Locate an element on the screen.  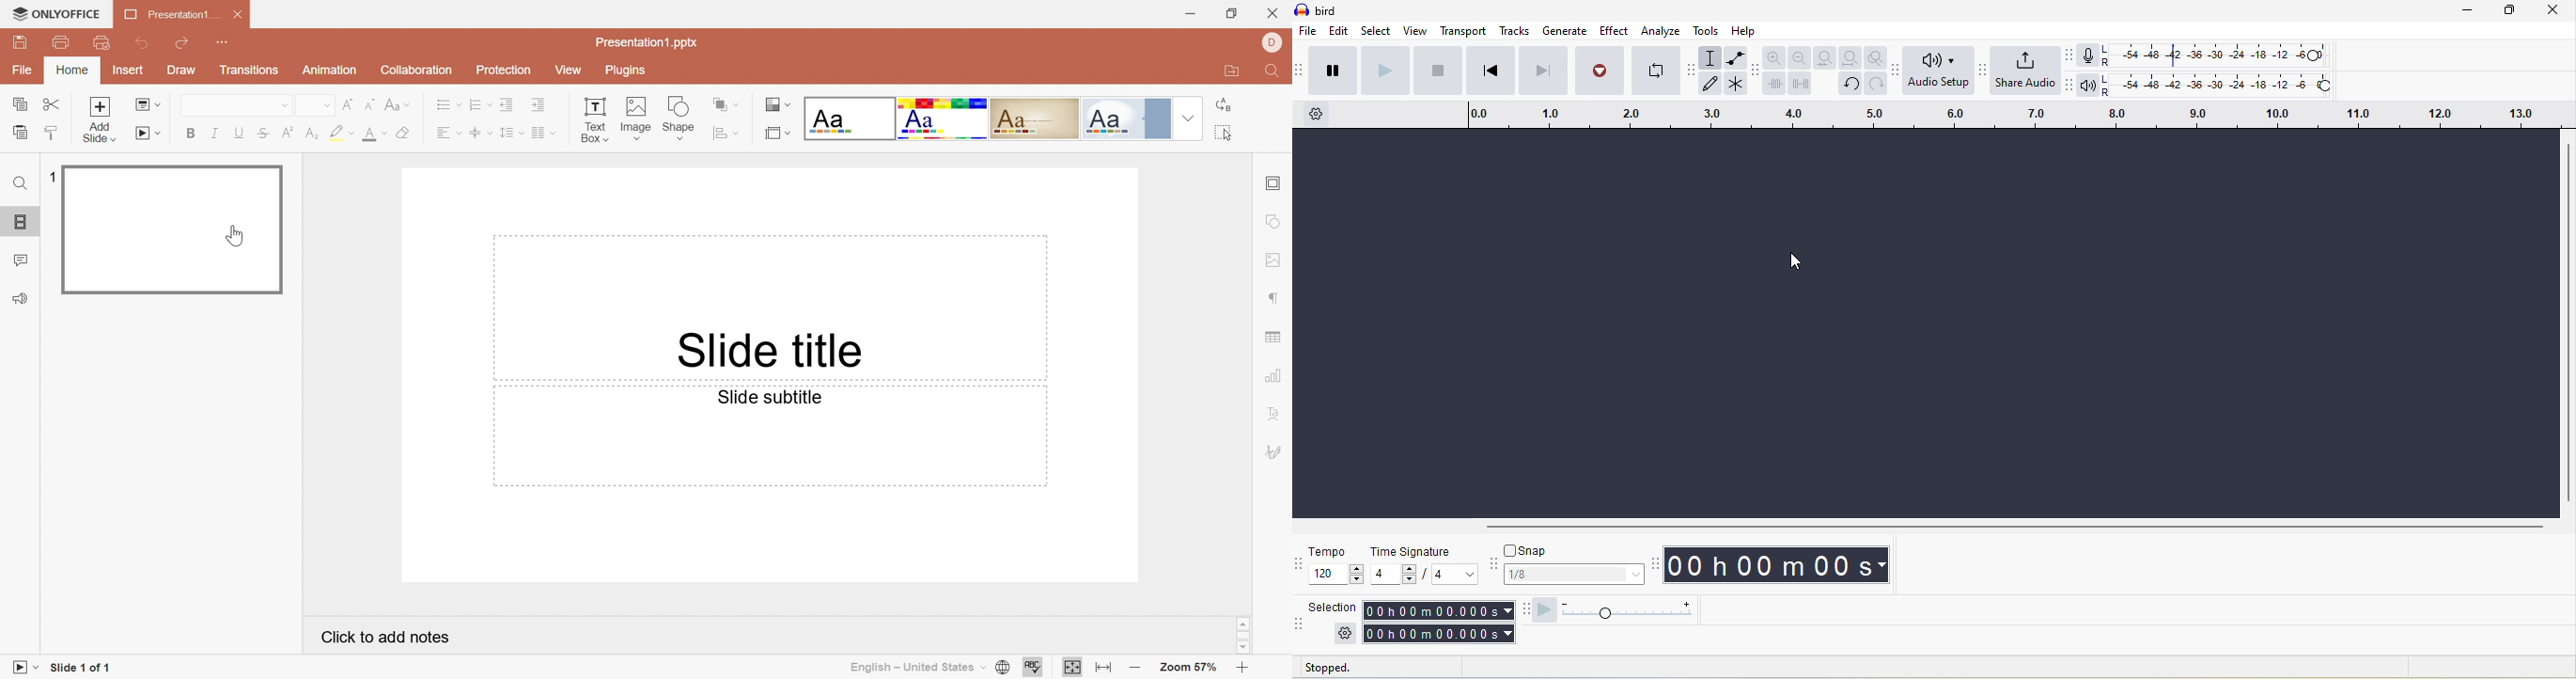
horizontal scroll bar is located at coordinates (2011, 529).